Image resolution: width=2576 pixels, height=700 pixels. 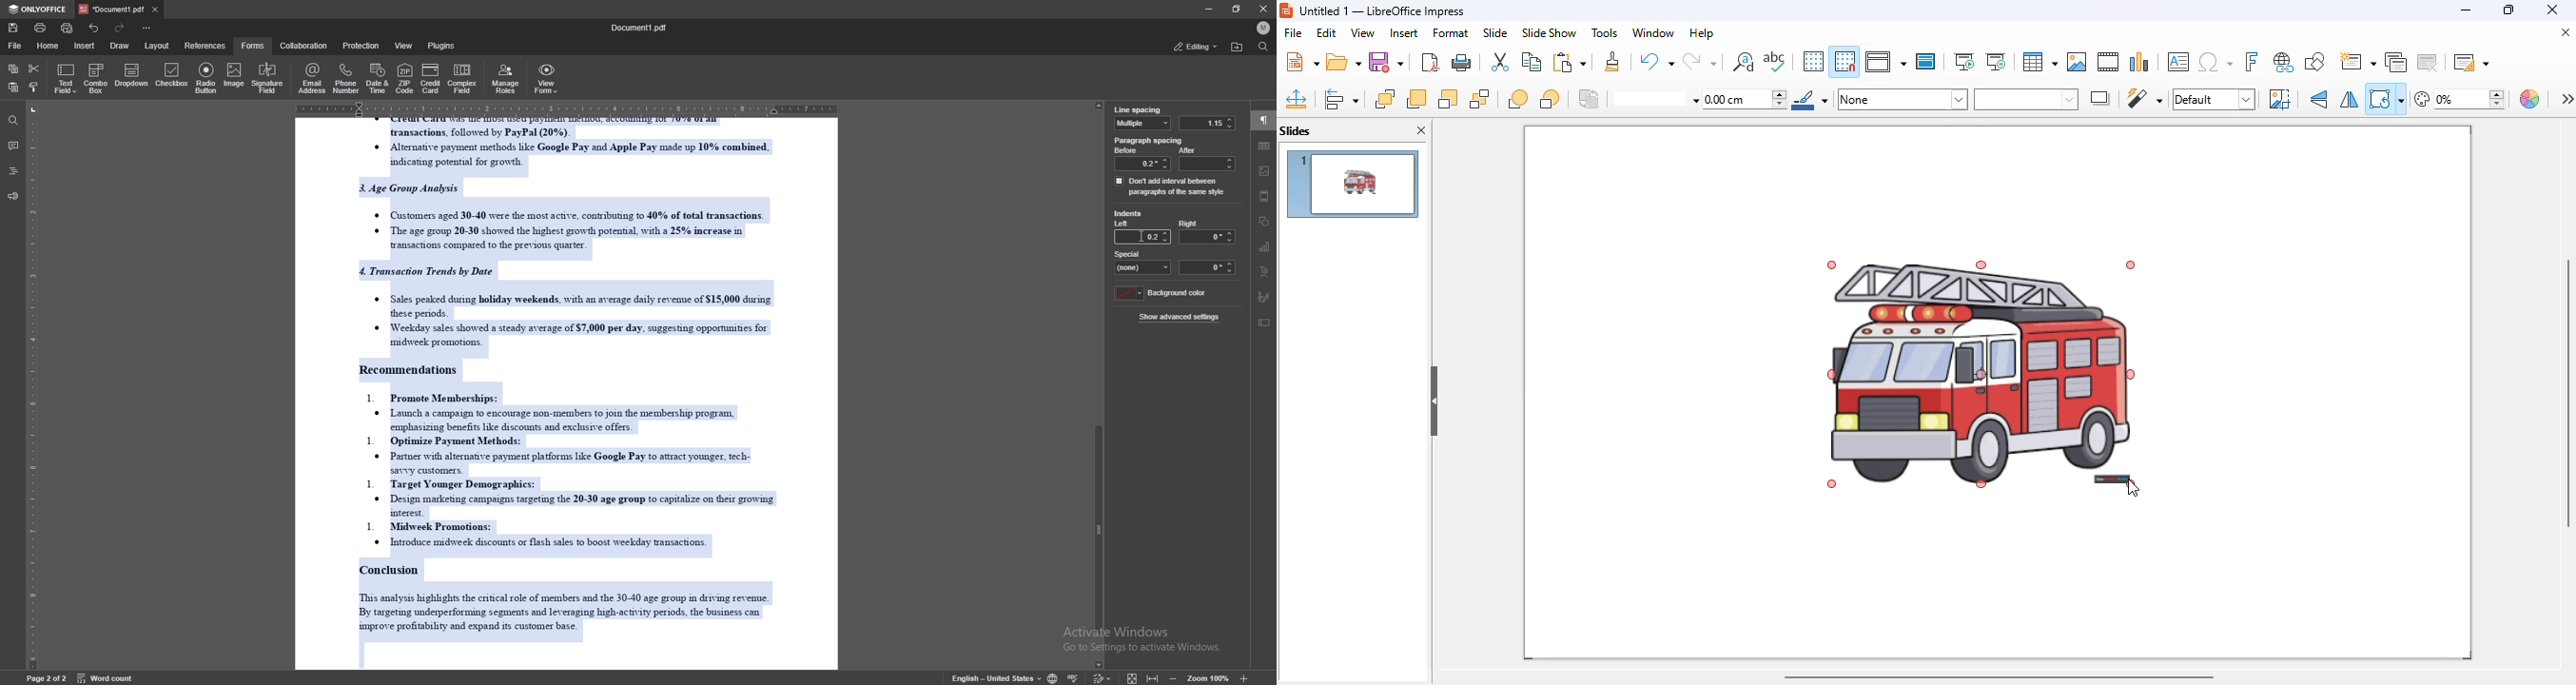 What do you see at coordinates (1980, 373) in the screenshot?
I see `image rotated by 90 degrees clockwise` at bounding box center [1980, 373].